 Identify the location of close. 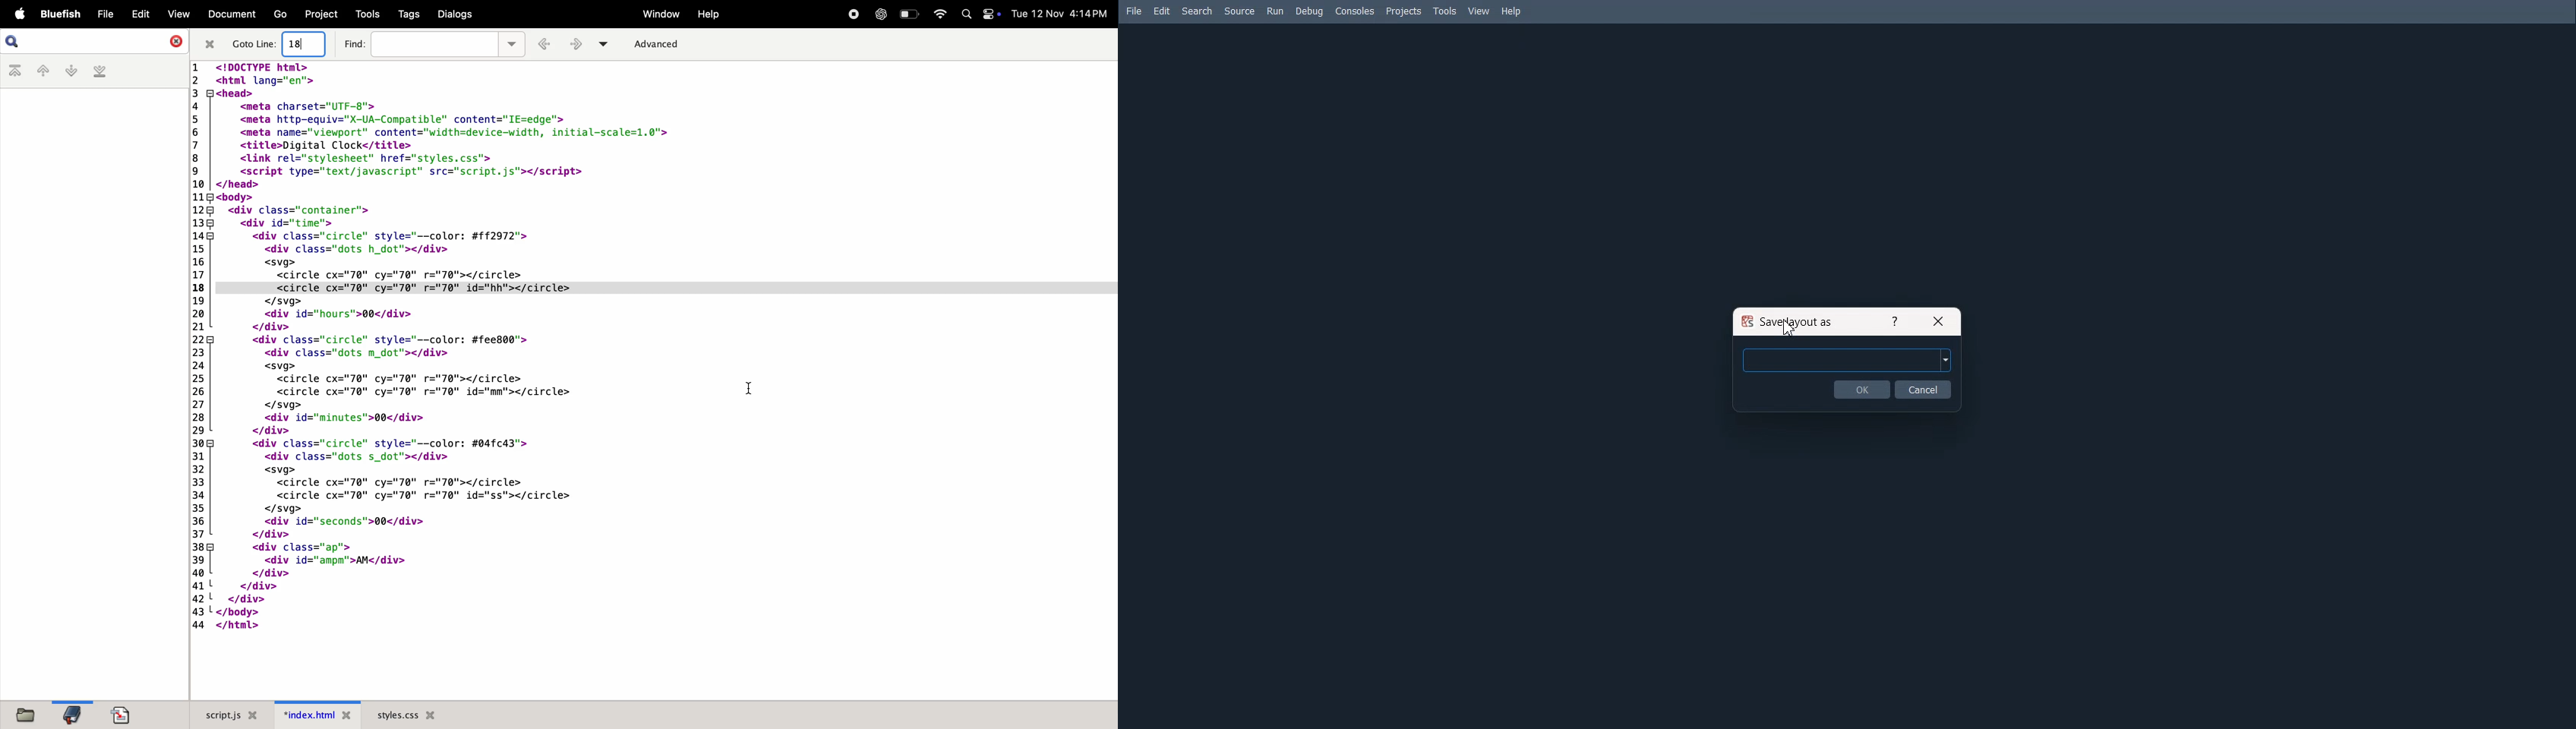
(172, 41).